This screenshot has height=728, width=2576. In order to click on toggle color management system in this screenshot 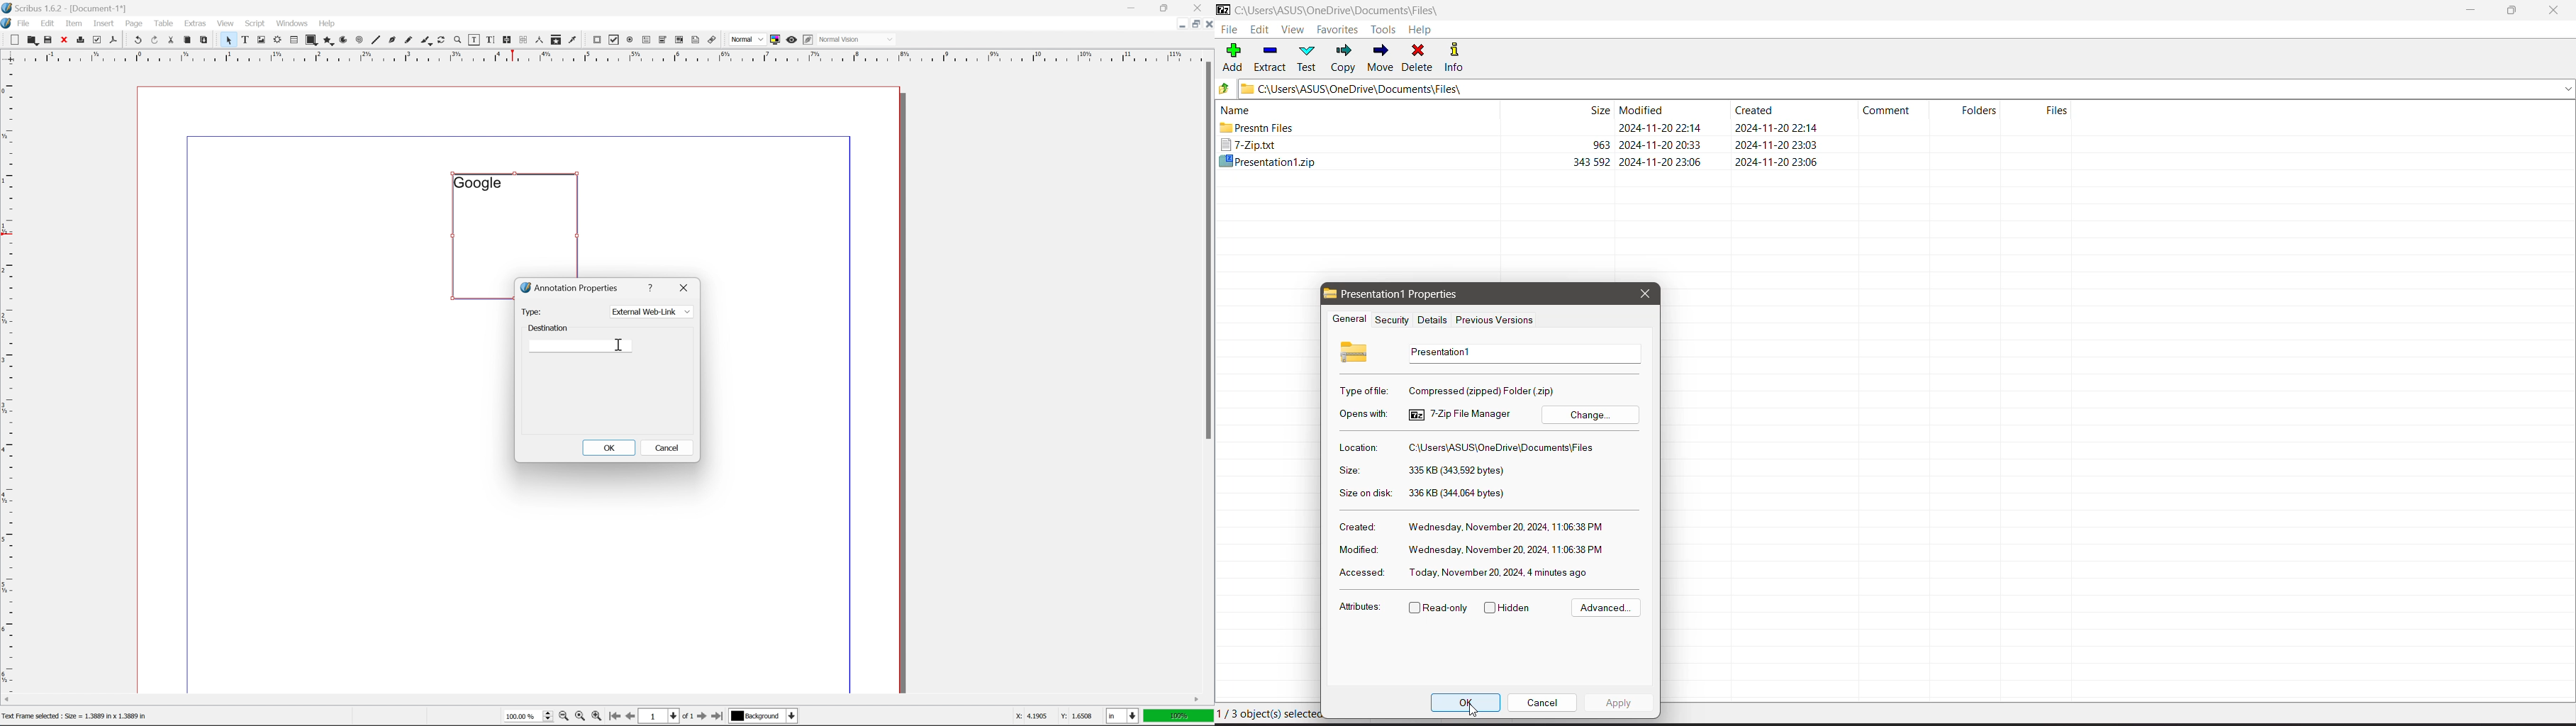, I will do `click(773, 39)`.